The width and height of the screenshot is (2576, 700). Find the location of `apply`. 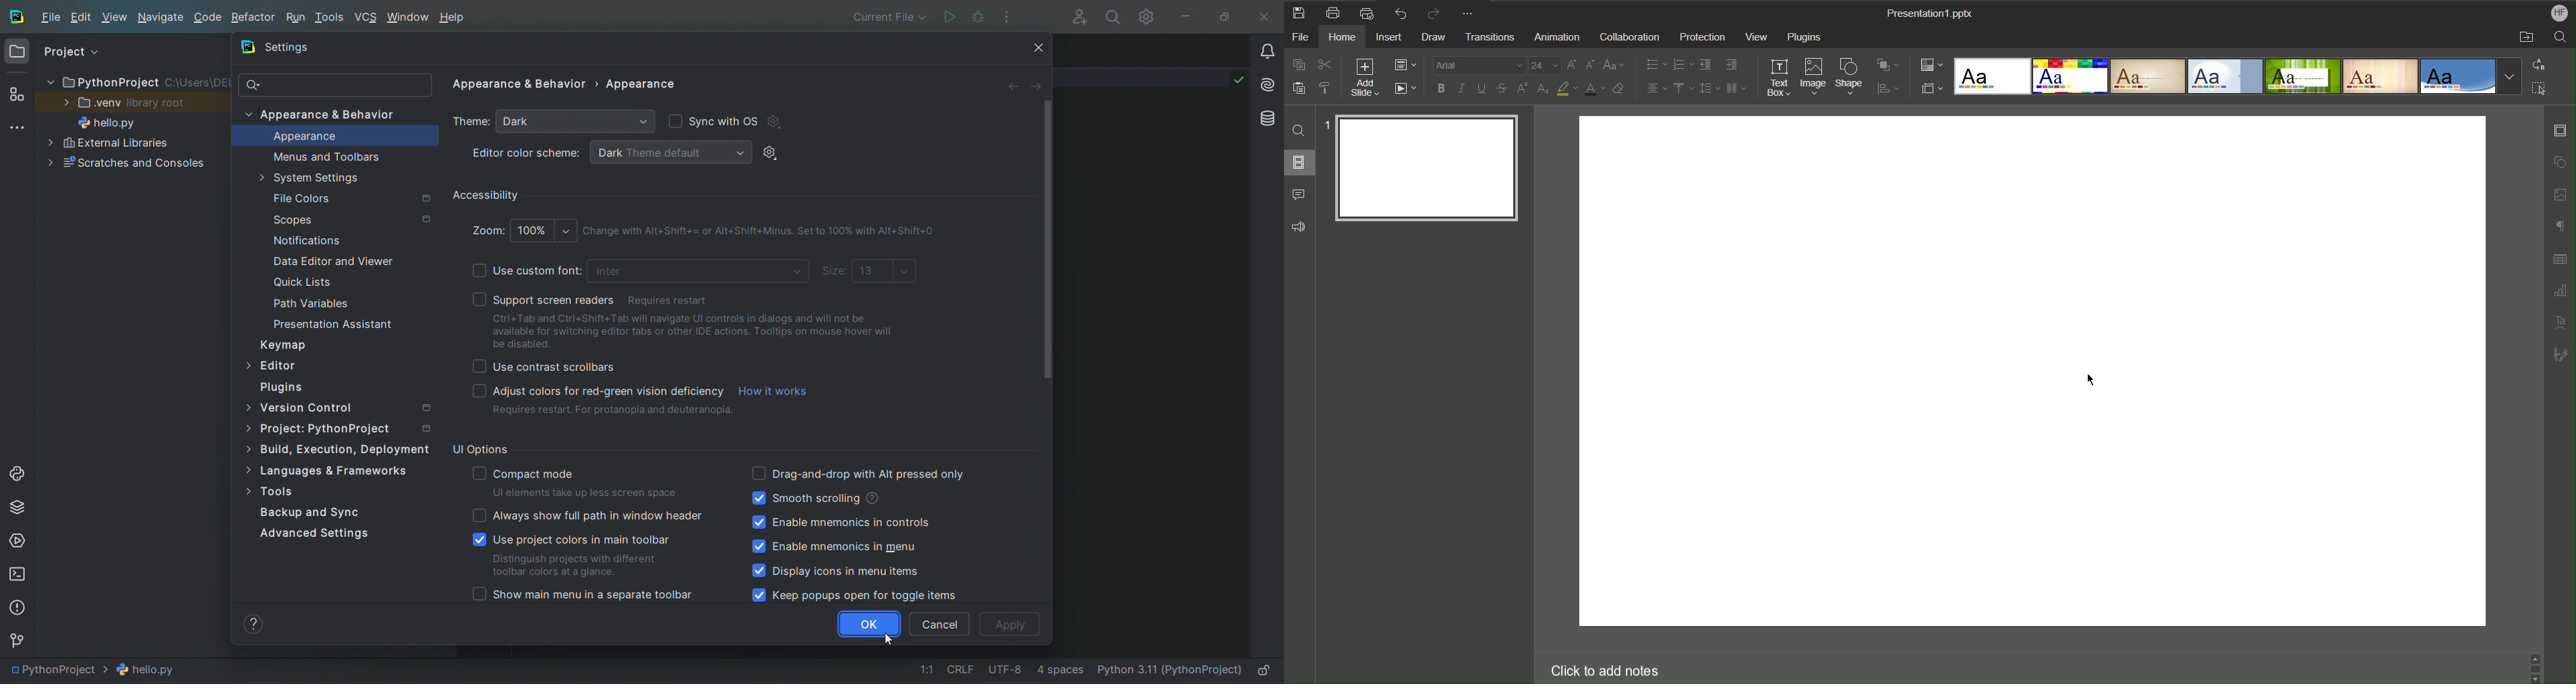

apply is located at coordinates (1012, 623).